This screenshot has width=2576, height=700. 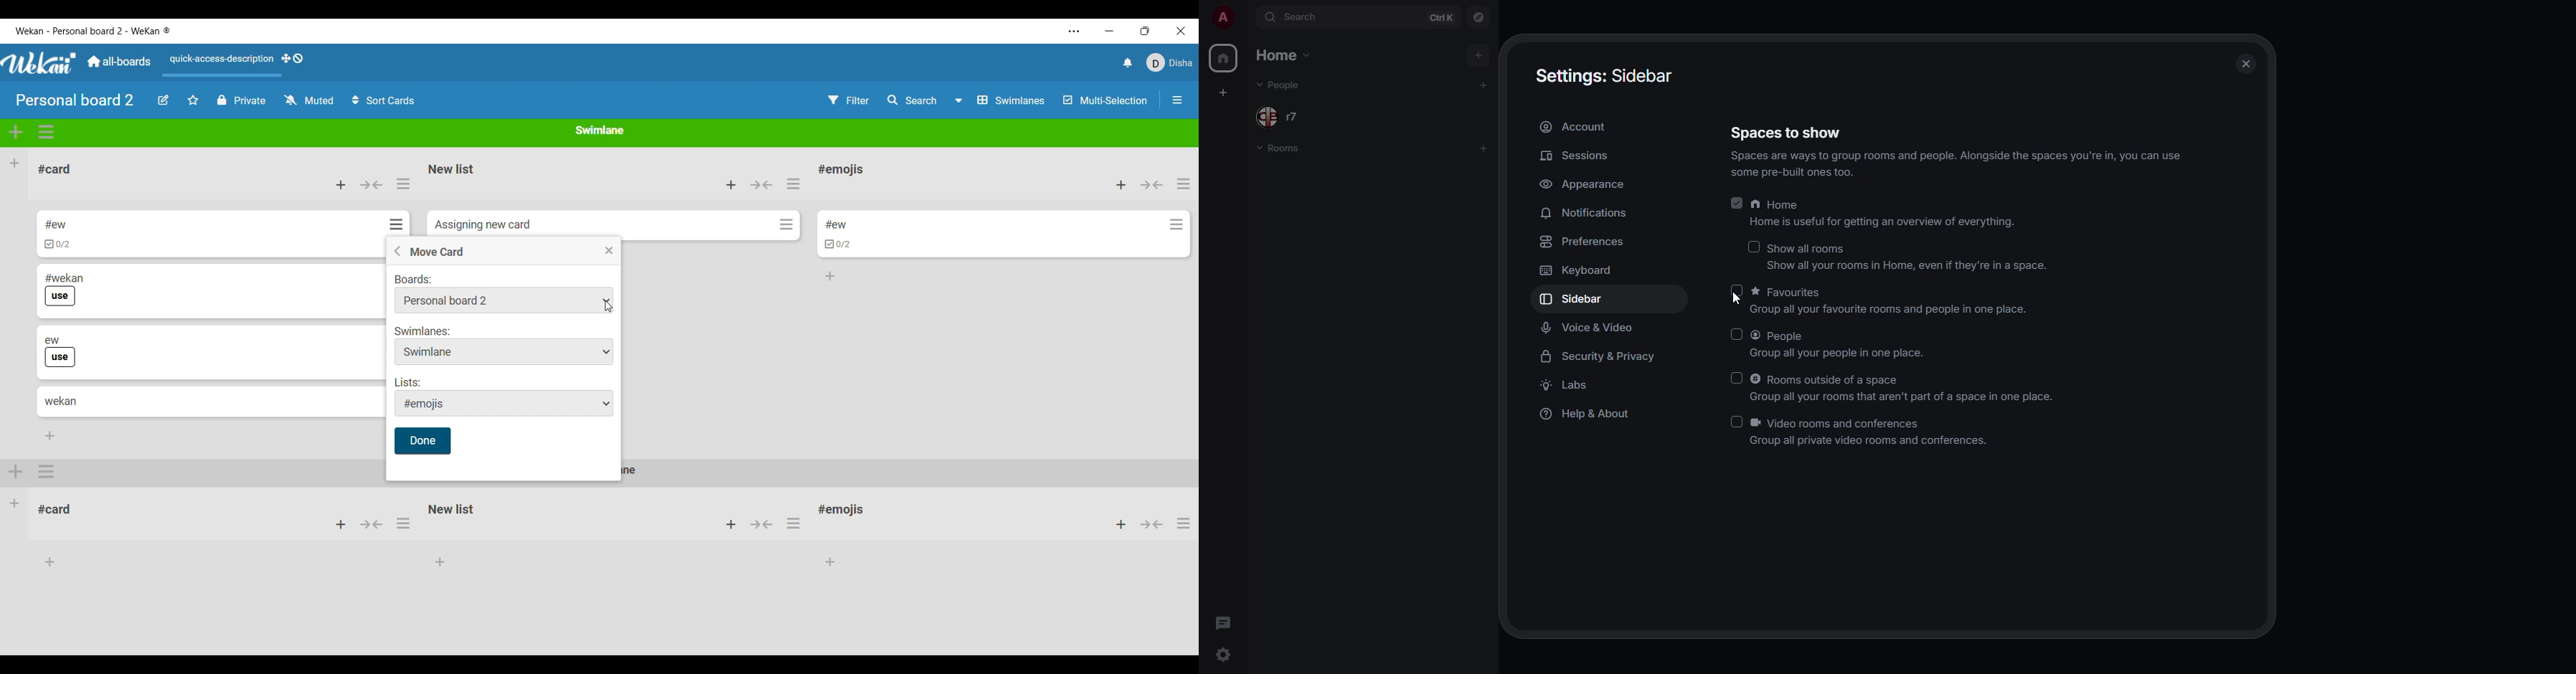 What do you see at coordinates (1152, 185) in the screenshot?
I see `Collapse` at bounding box center [1152, 185].